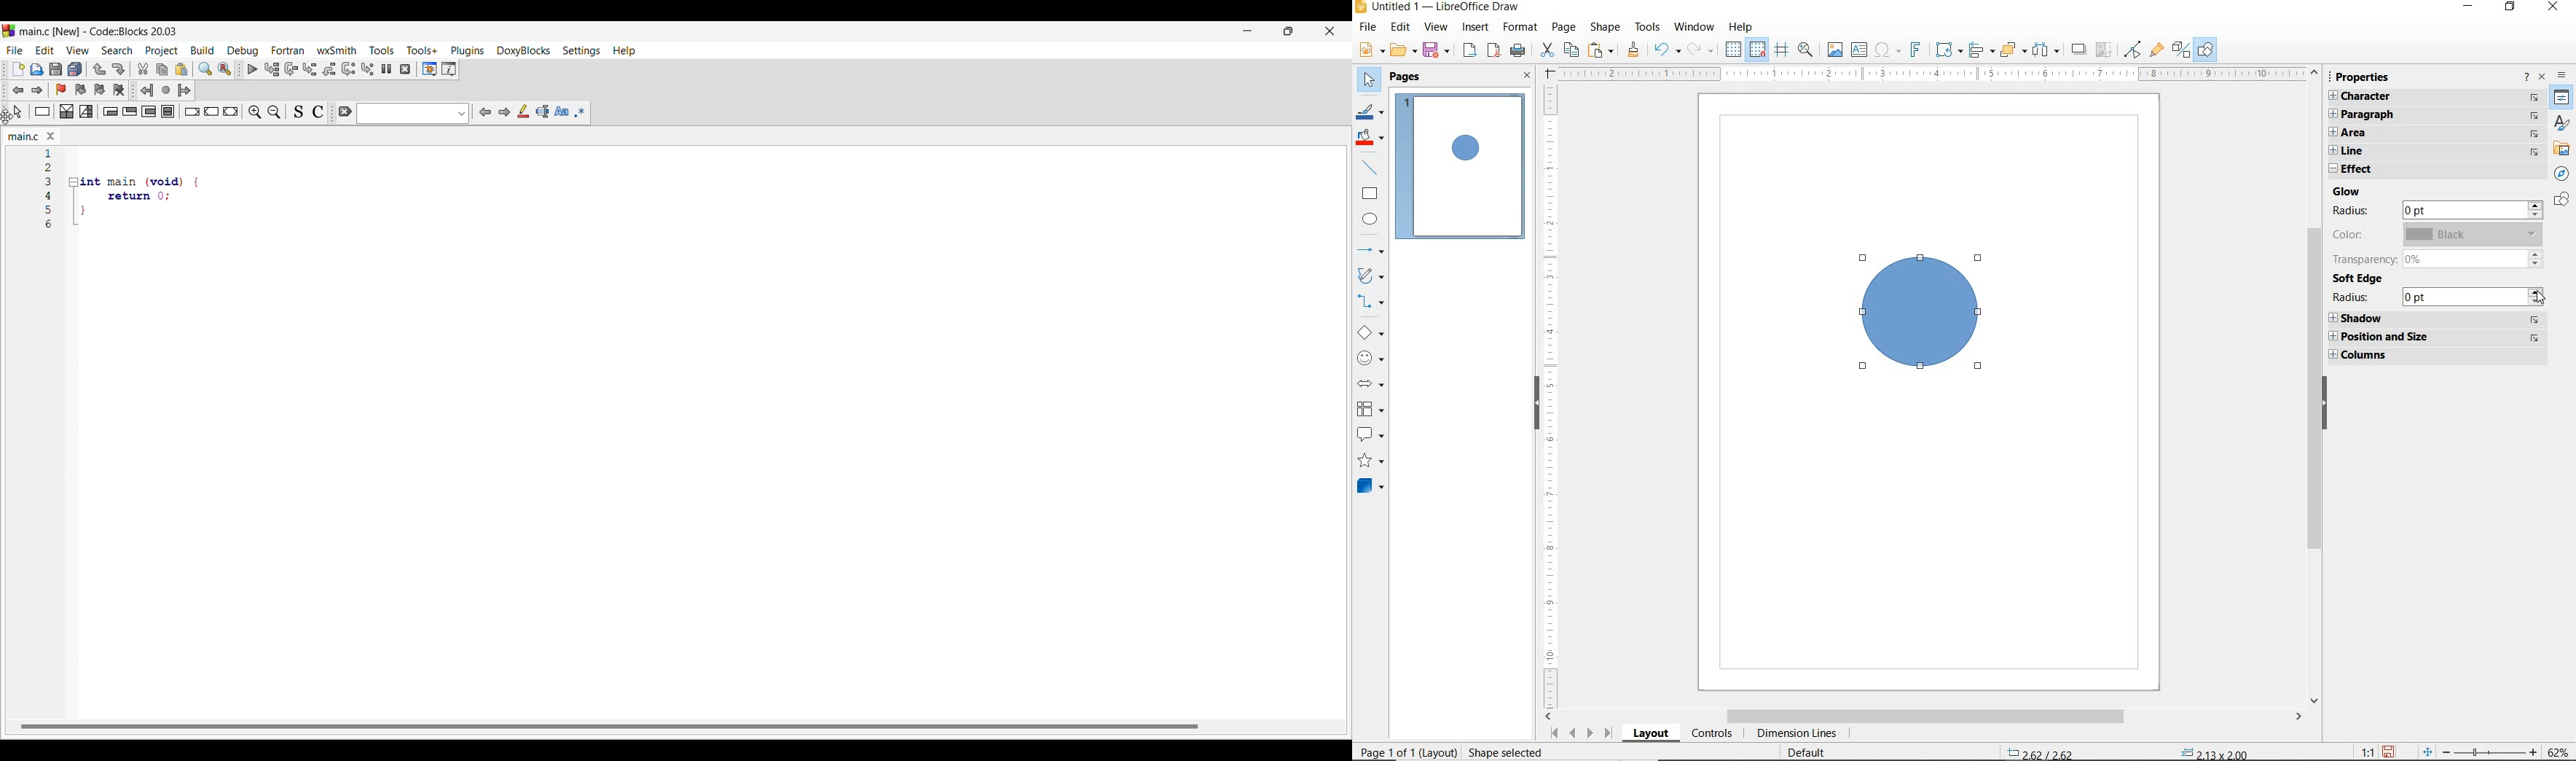 This screenshot has height=784, width=2576. I want to click on Adjust margins, so click(1548, 71).